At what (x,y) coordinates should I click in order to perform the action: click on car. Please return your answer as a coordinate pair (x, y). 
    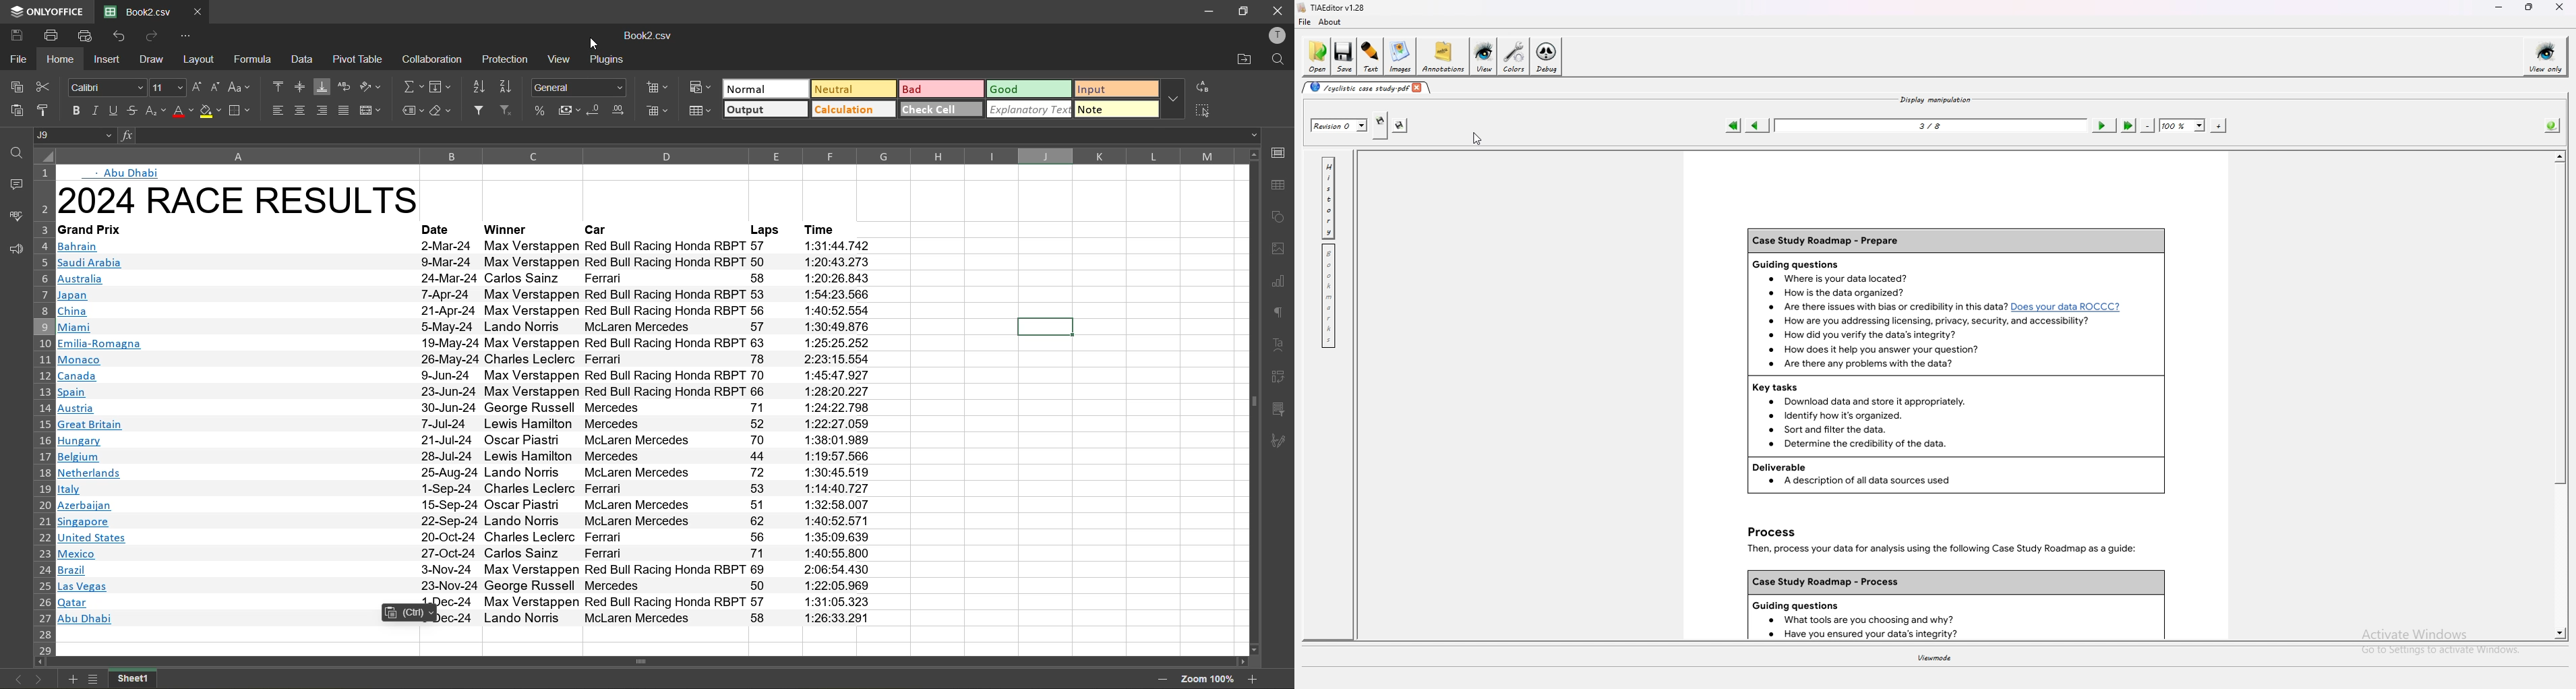
    Looking at the image, I should click on (602, 229).